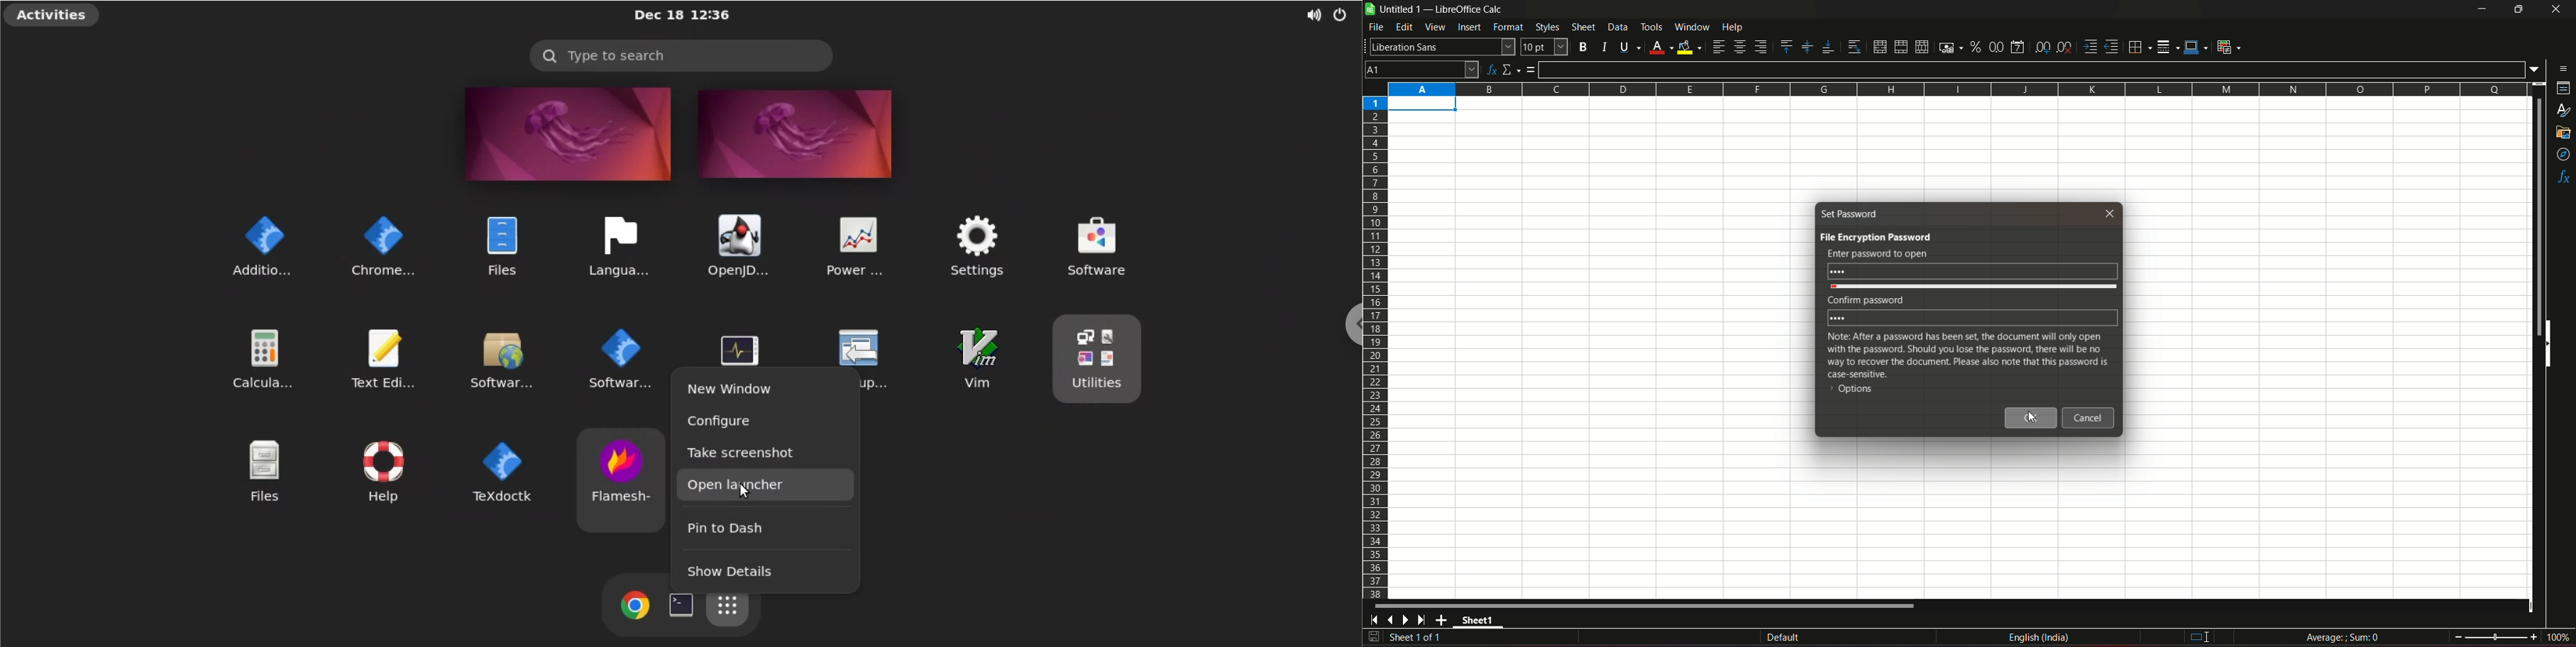  What do you see at coordinates (2139, 47) in the screenshot?
I see `borders` at bounding box center [2139, 47].